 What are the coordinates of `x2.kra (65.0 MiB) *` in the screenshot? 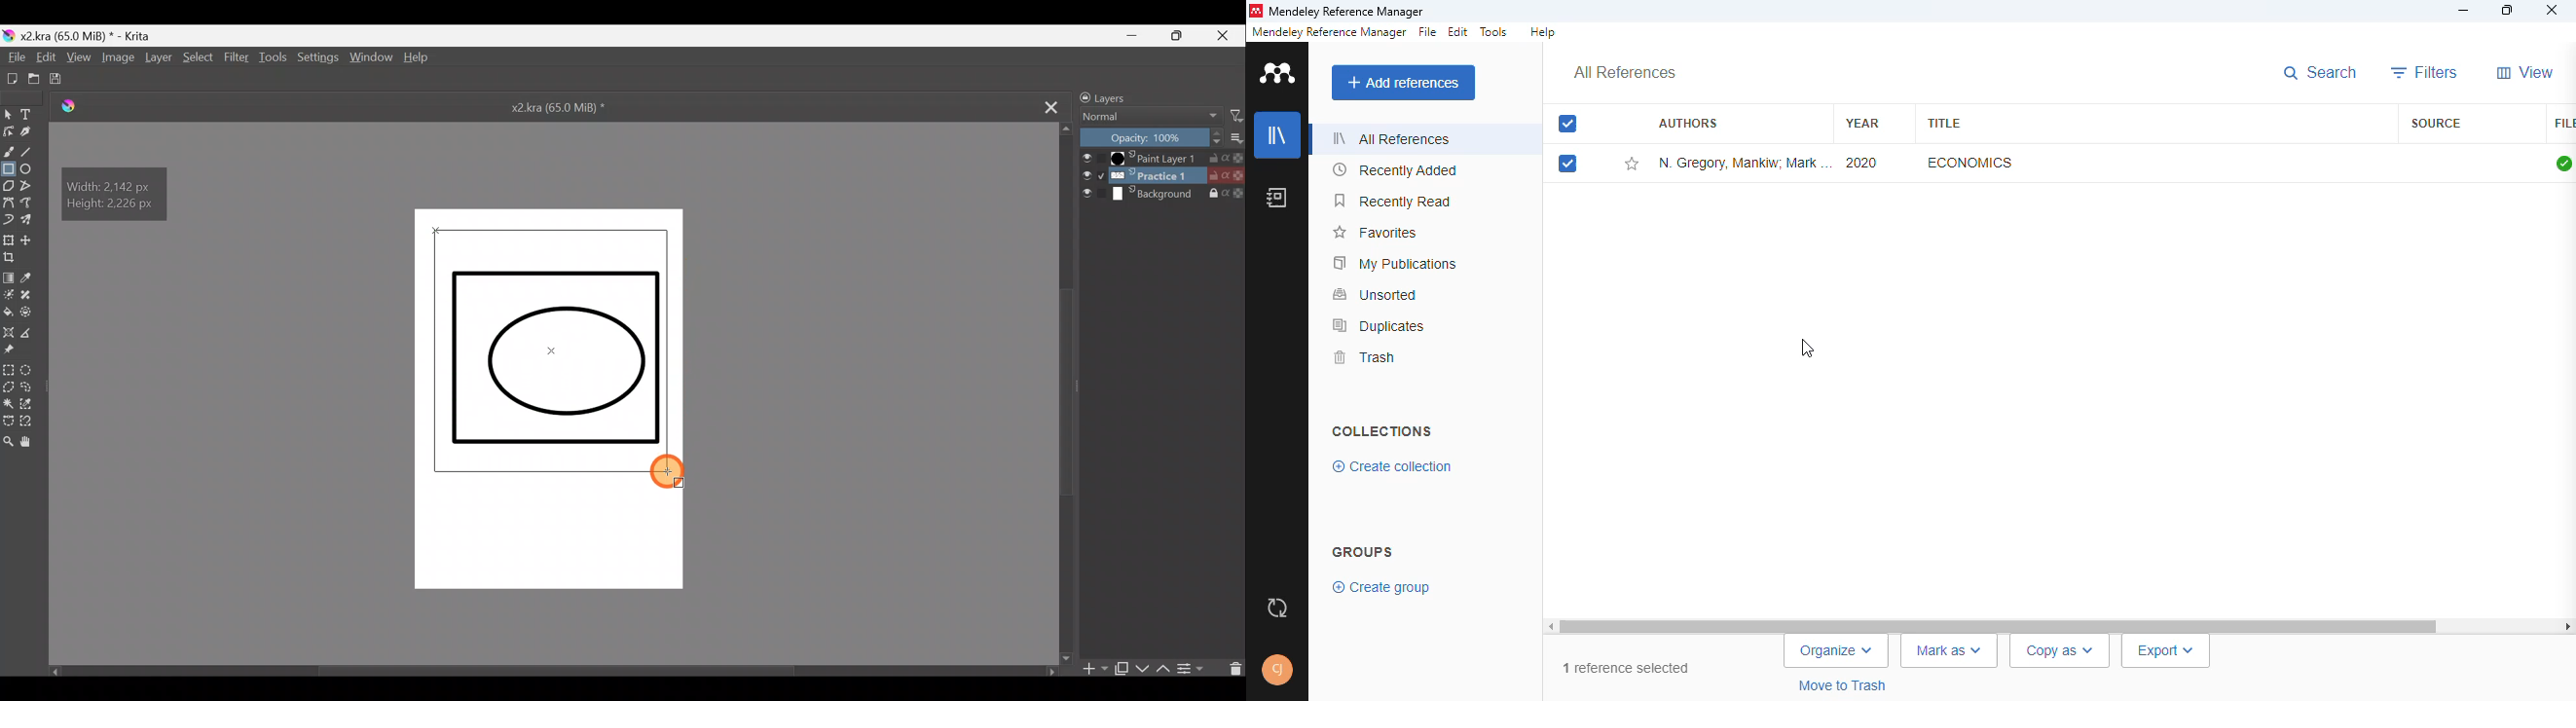 It's located at (558, 110).